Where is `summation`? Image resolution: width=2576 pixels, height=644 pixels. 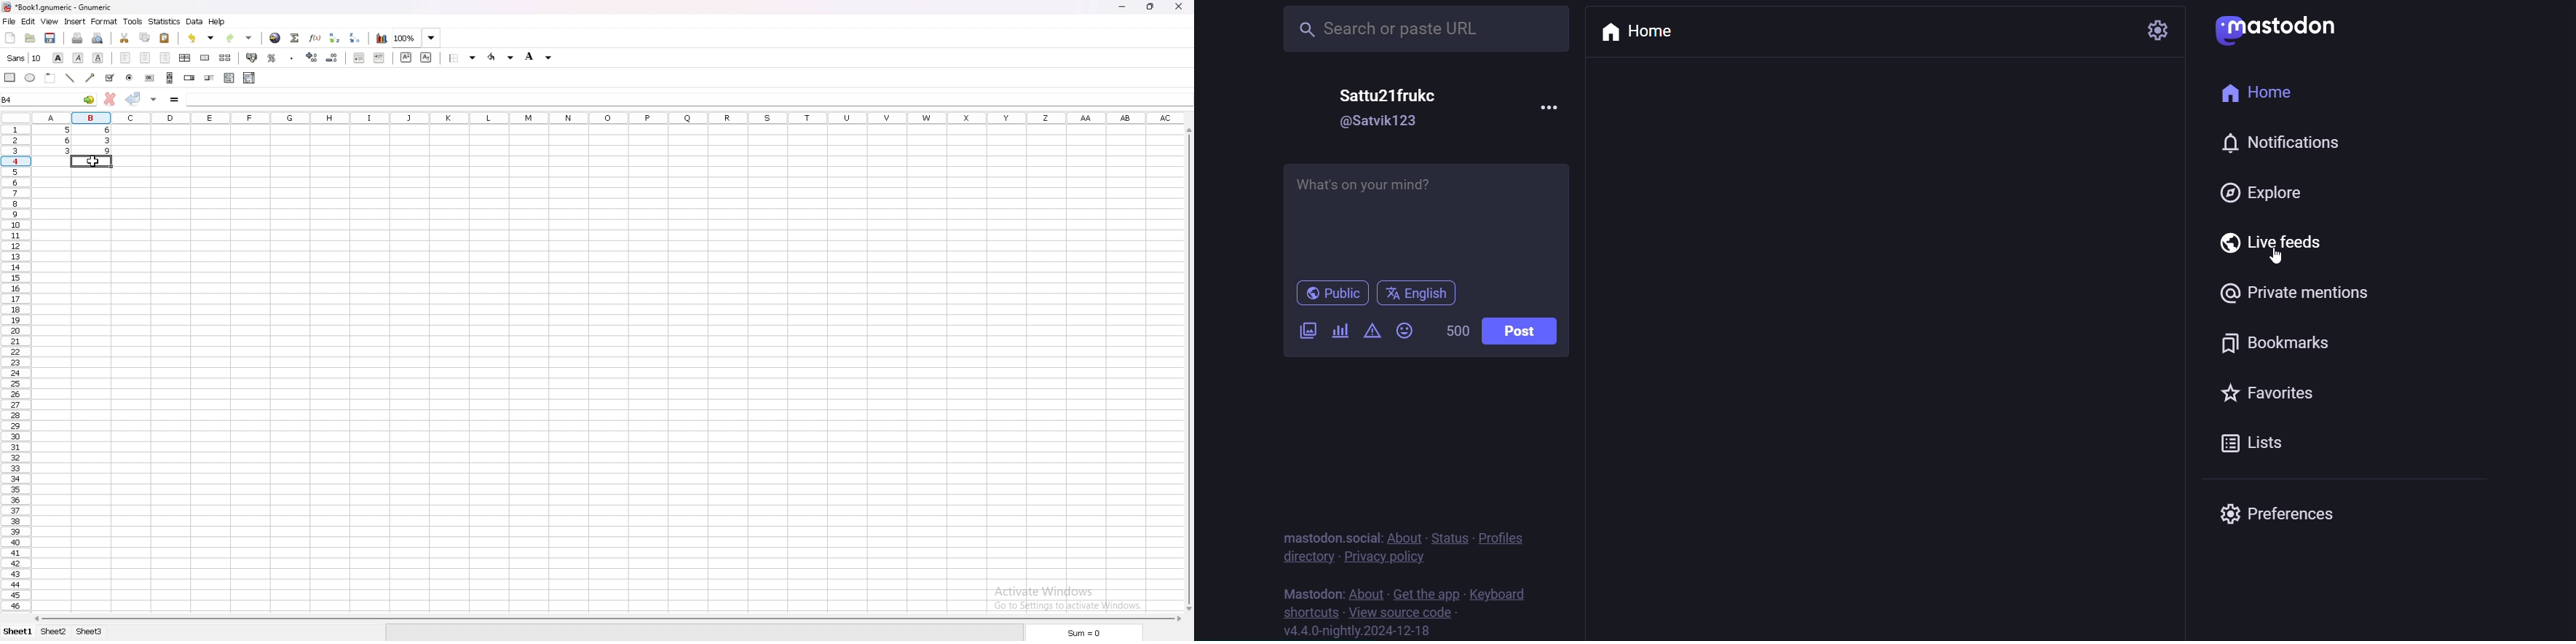 summation is located at coordinates (295, 38).